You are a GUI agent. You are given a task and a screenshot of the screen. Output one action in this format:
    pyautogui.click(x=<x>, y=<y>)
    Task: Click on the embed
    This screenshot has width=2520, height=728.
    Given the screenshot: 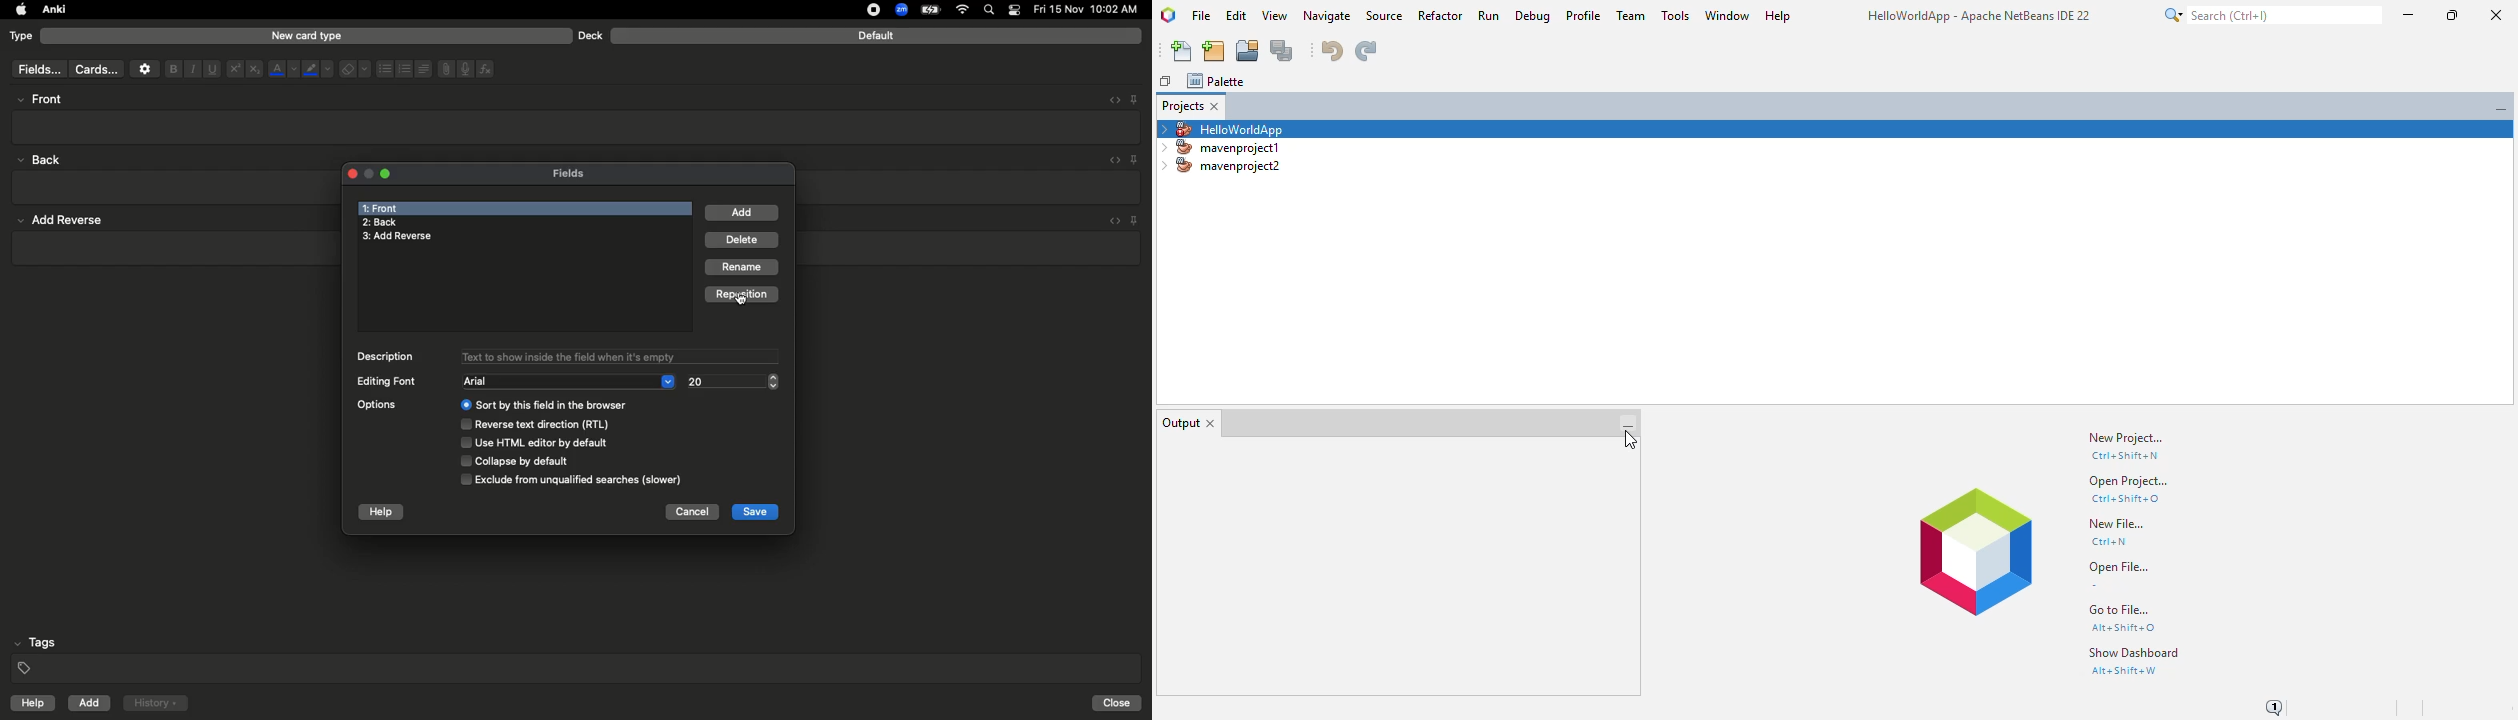 What is the action you would take?
    pyautogui.click(x=1113, y=219)
    